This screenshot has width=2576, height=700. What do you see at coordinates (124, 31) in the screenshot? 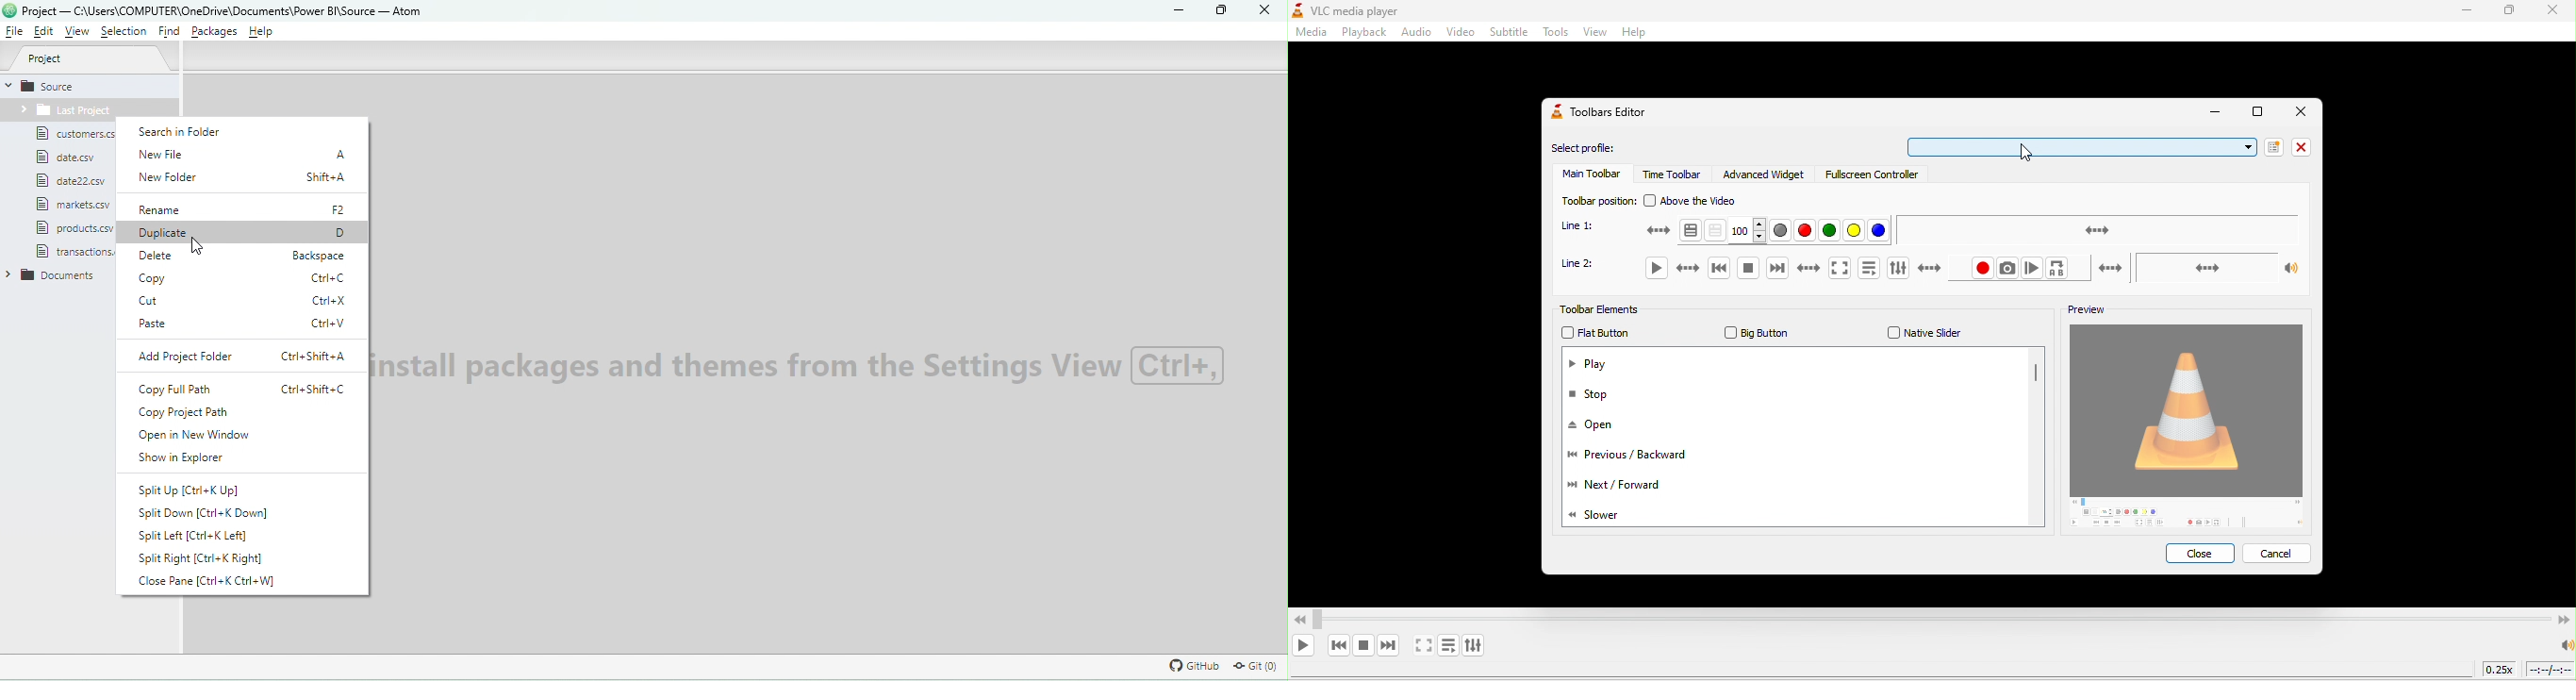
I see `Selection` at bounding box center [124, 31].